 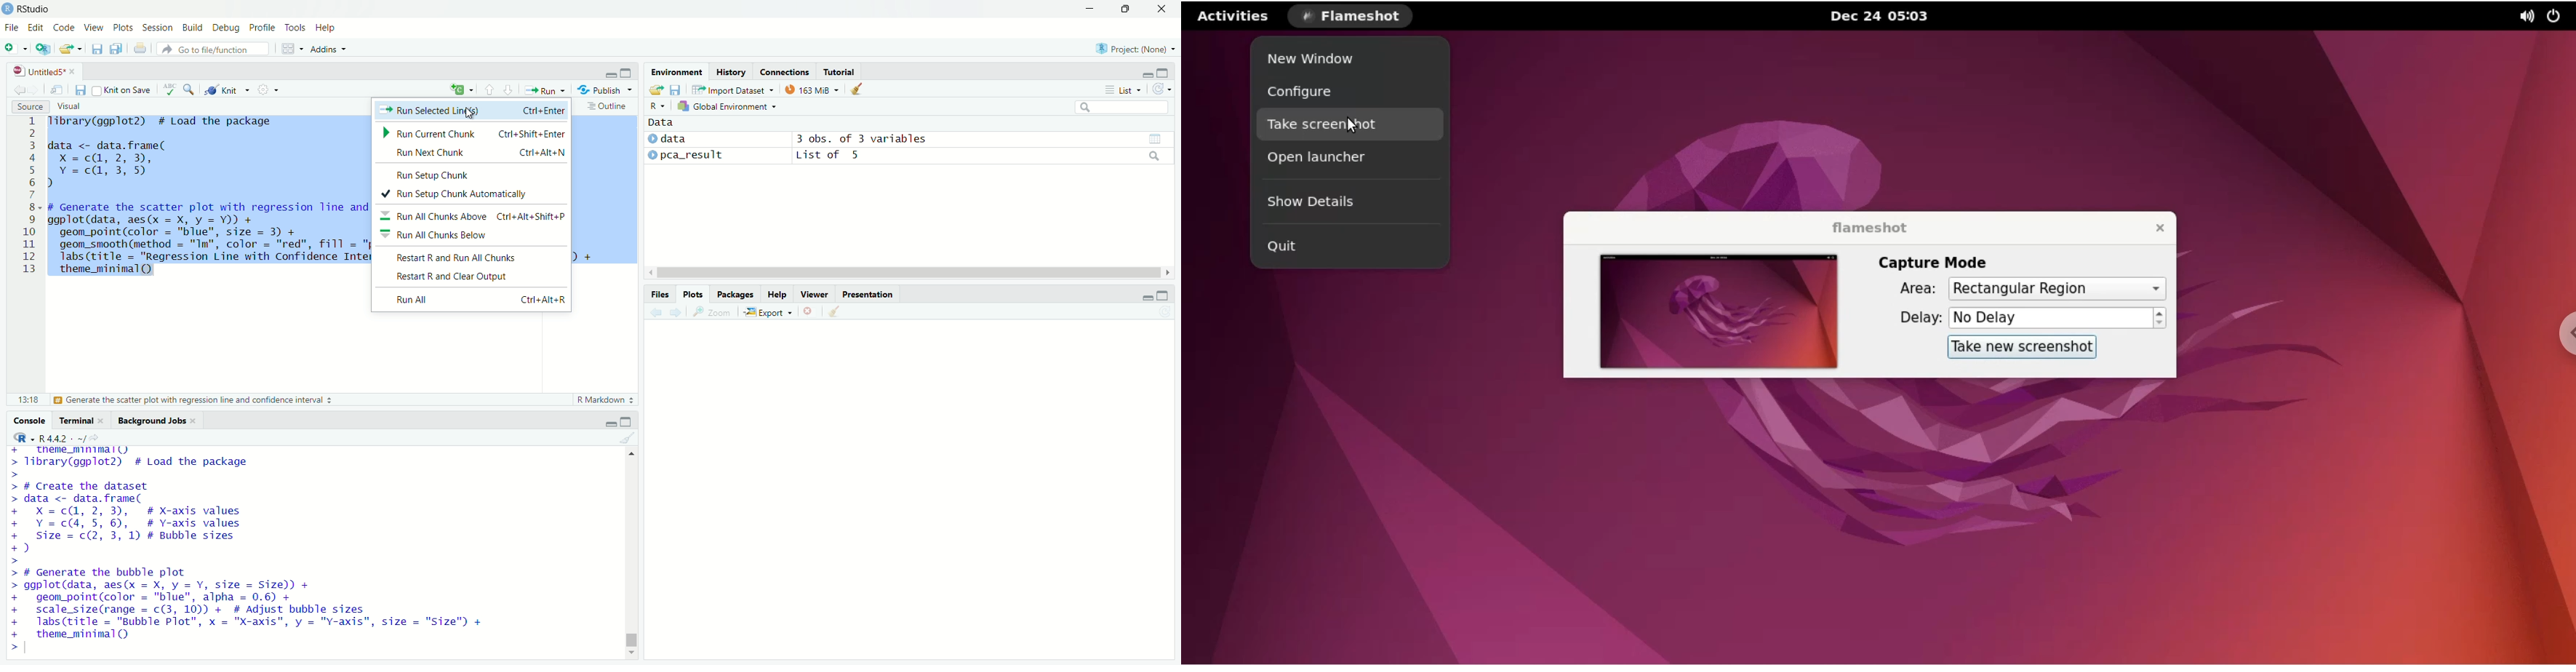 What do you see at coordinates (470, 114) in the screenshot?
I see `cursor` at bounding box center [470, 114].